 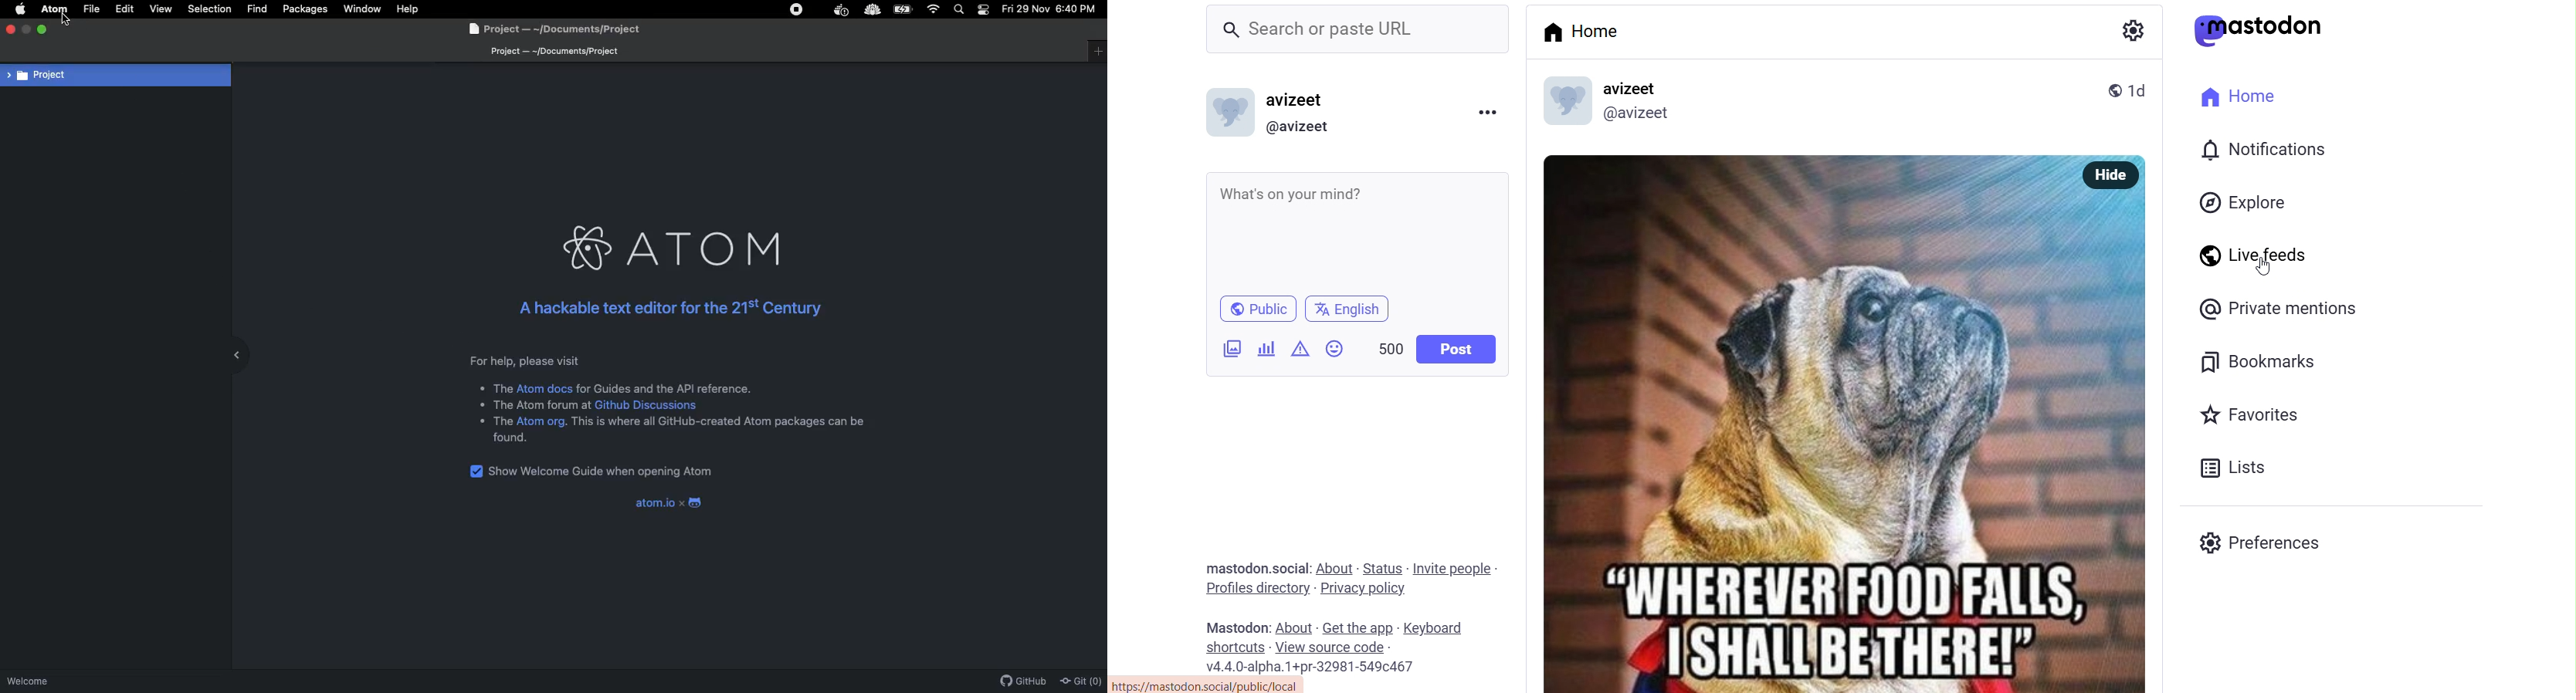 I want to click on checkbox, so click(x=475, y=470).